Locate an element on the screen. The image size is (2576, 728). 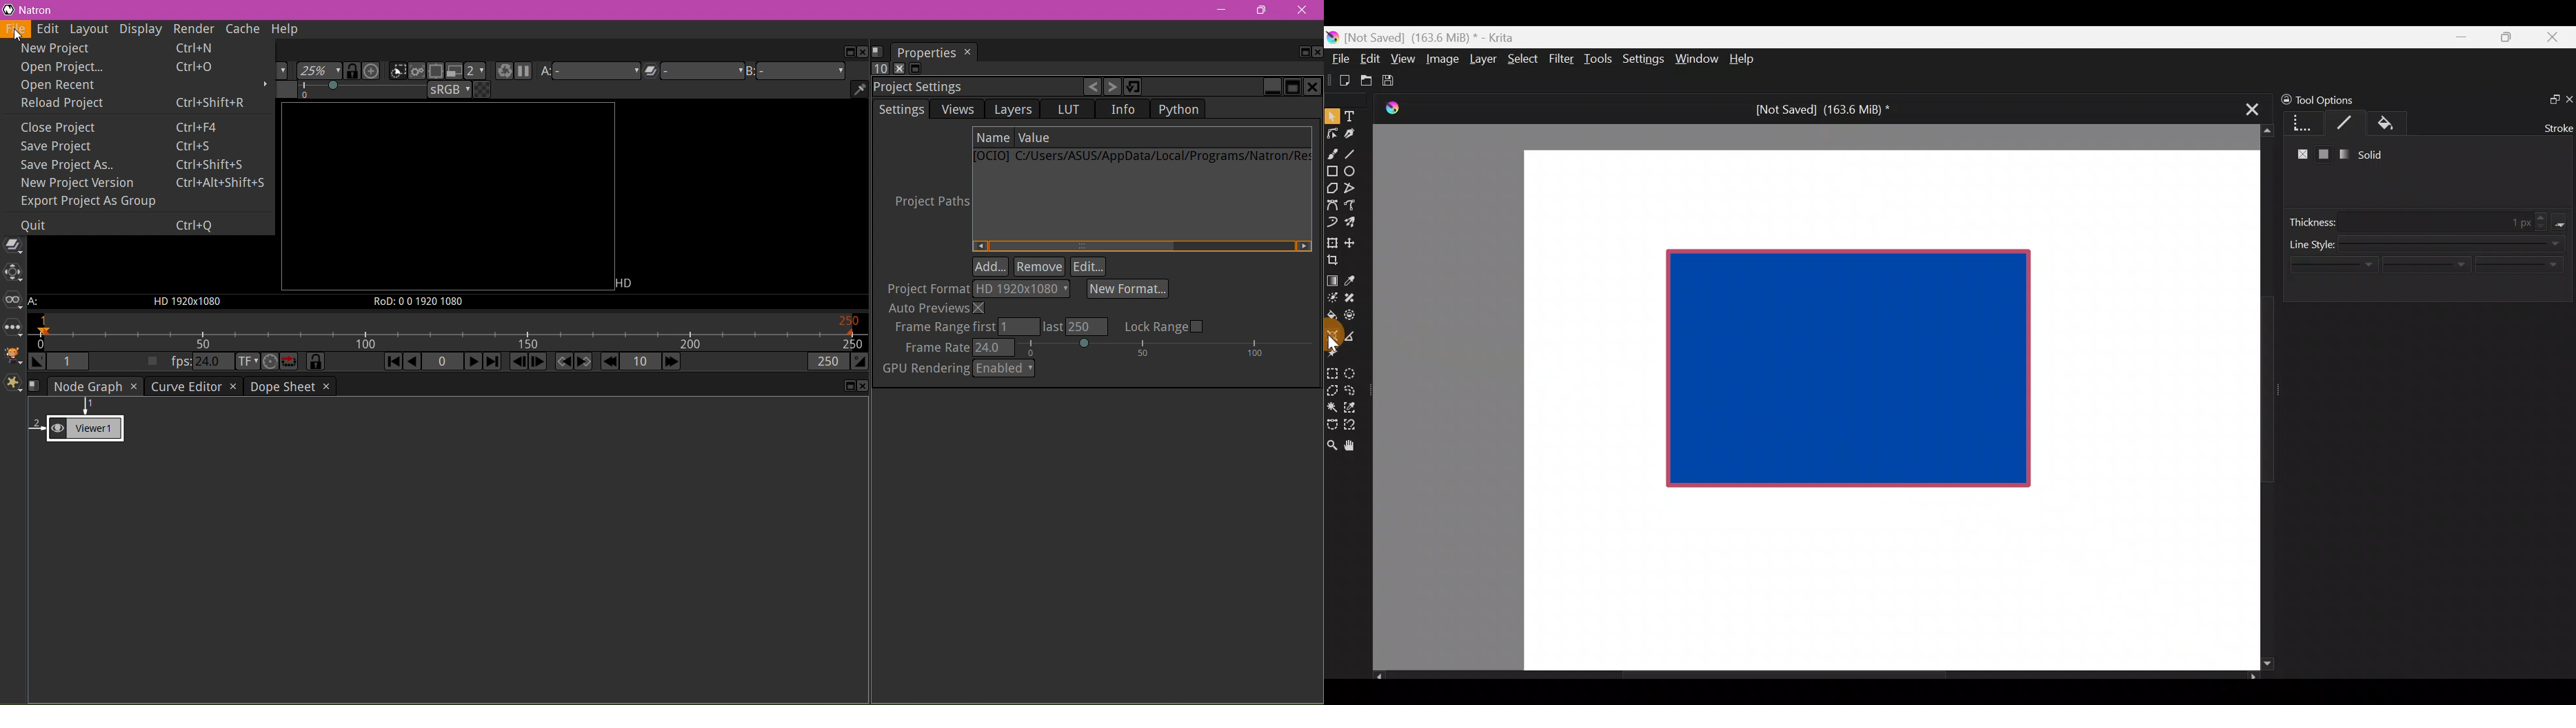
View is located at coordinates (1403, 59).